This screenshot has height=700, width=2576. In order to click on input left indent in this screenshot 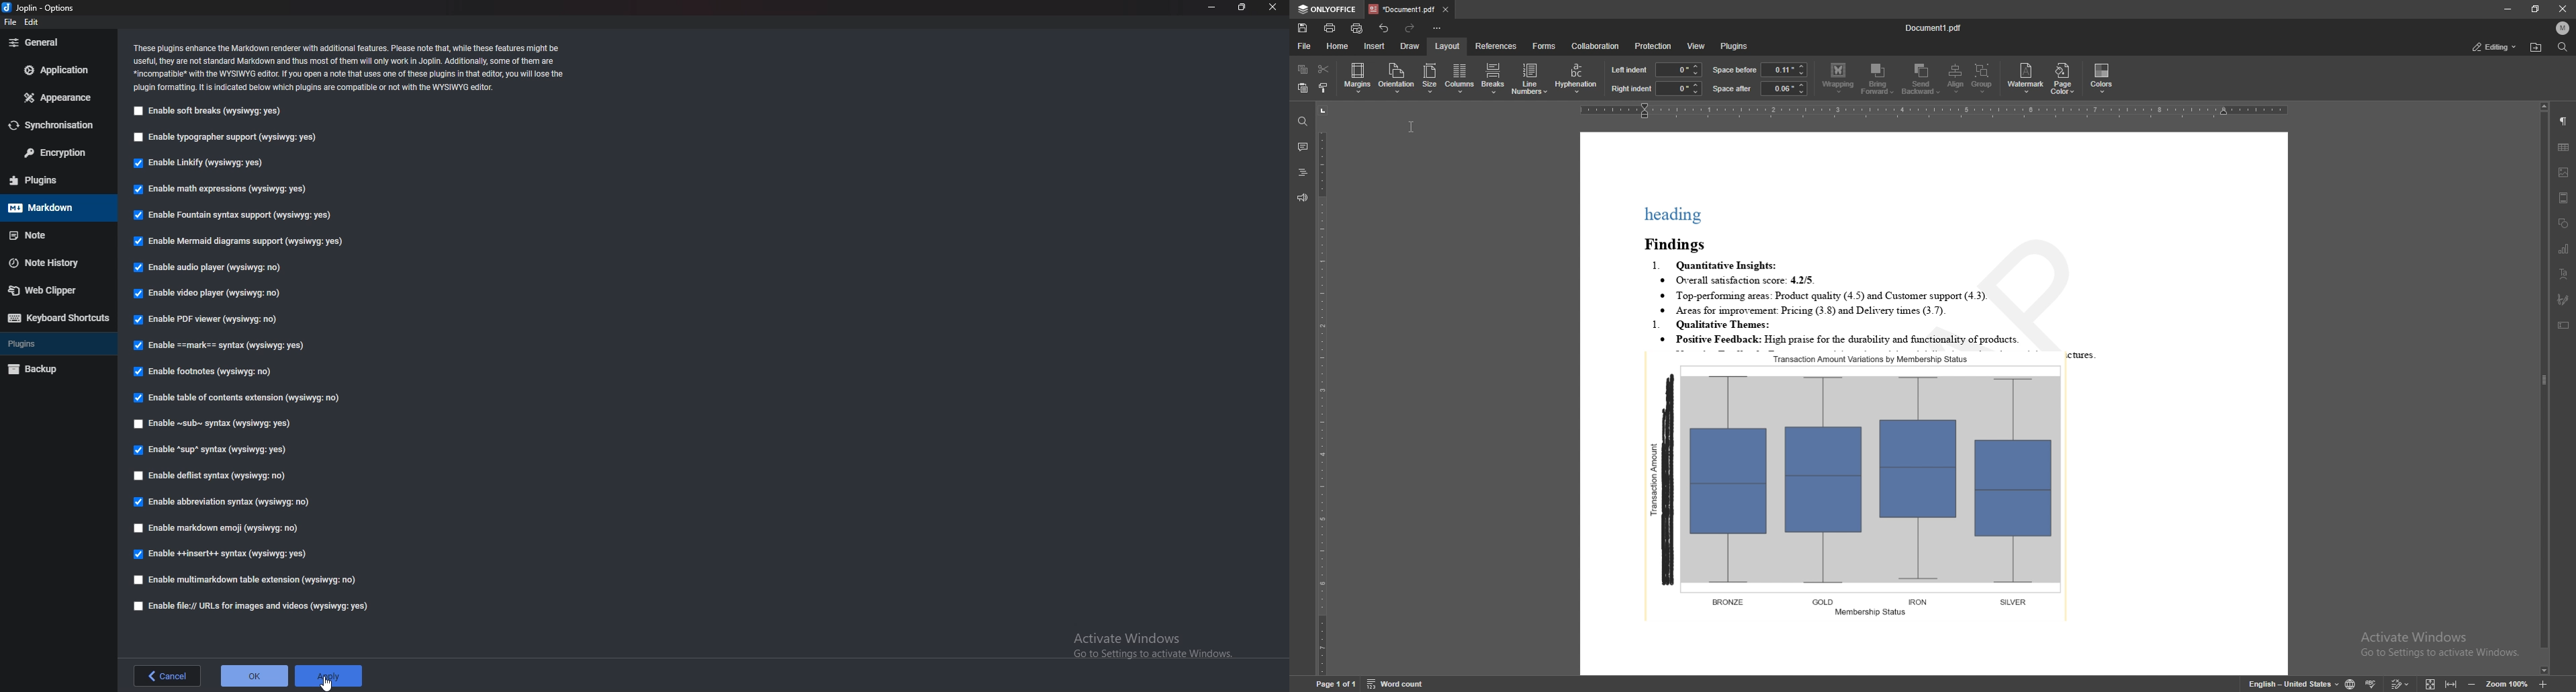, I will do `click(1678, 68)`.